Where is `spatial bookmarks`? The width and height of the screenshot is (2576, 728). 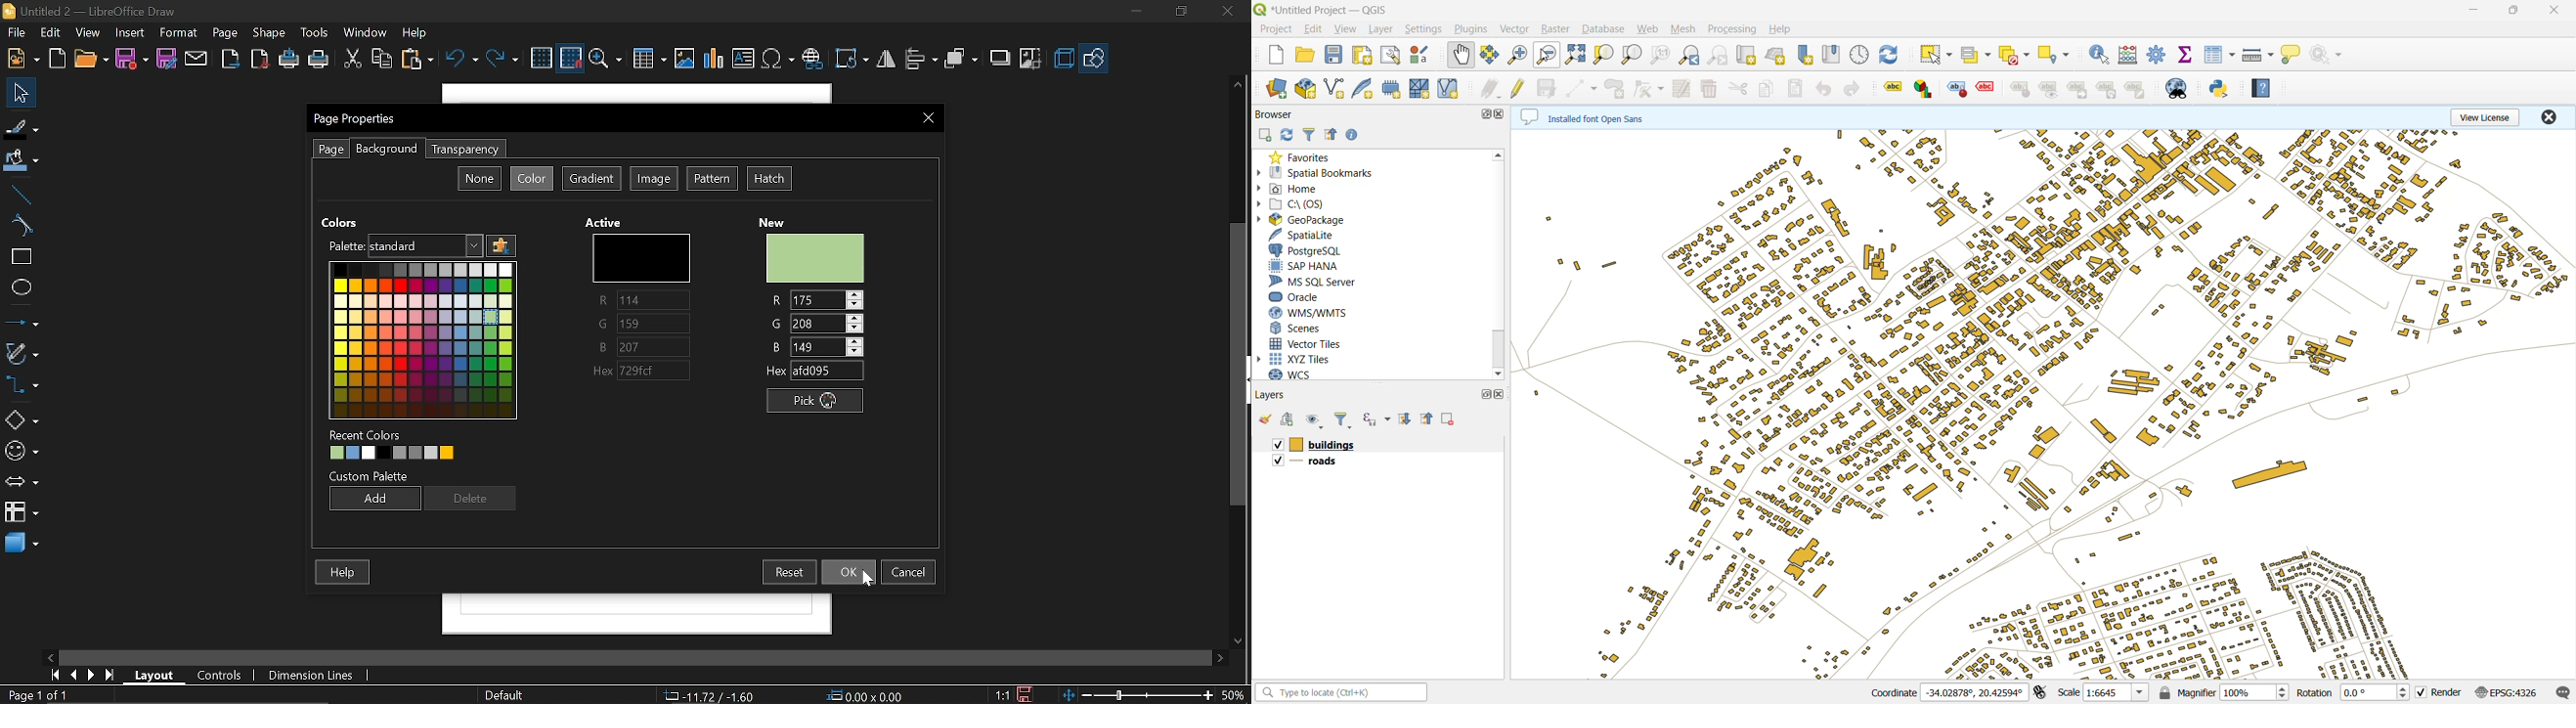 spatial bookmarks is located at coordinates (1320, 174).